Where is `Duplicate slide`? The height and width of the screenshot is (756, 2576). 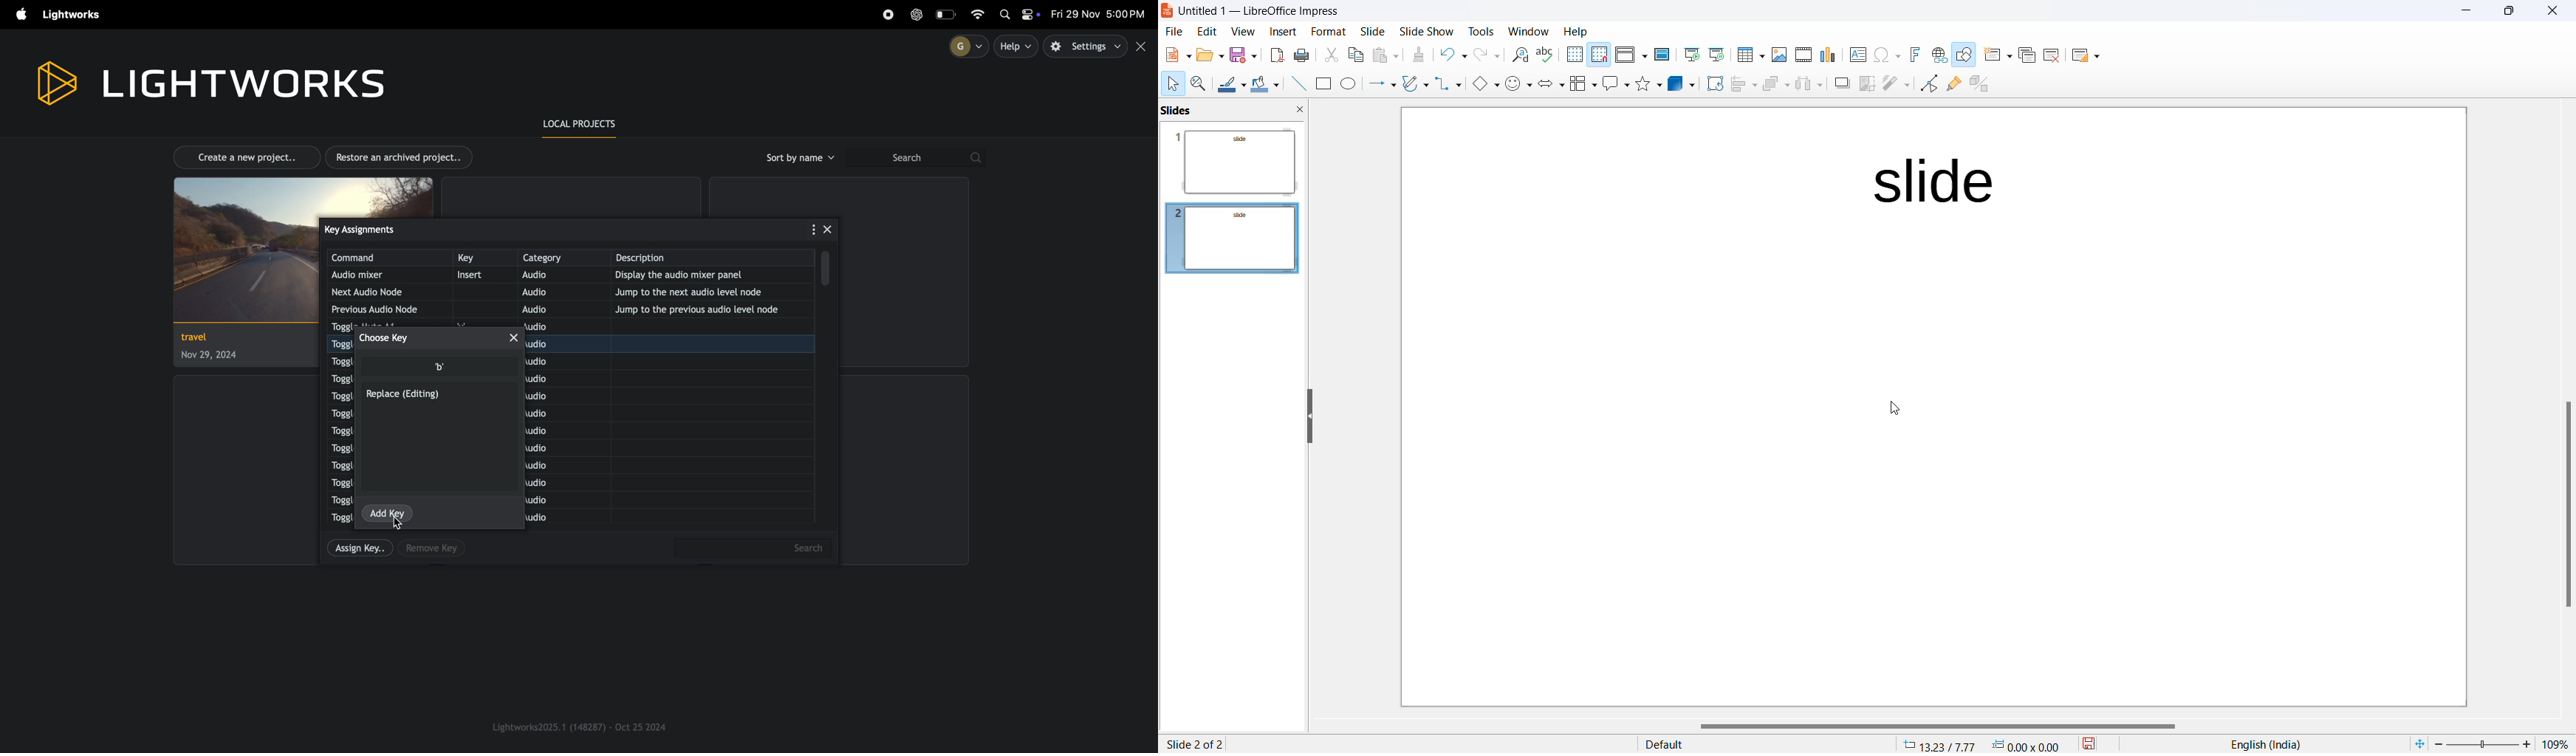 Duplicate slide is located at coordinates (2024, 58).